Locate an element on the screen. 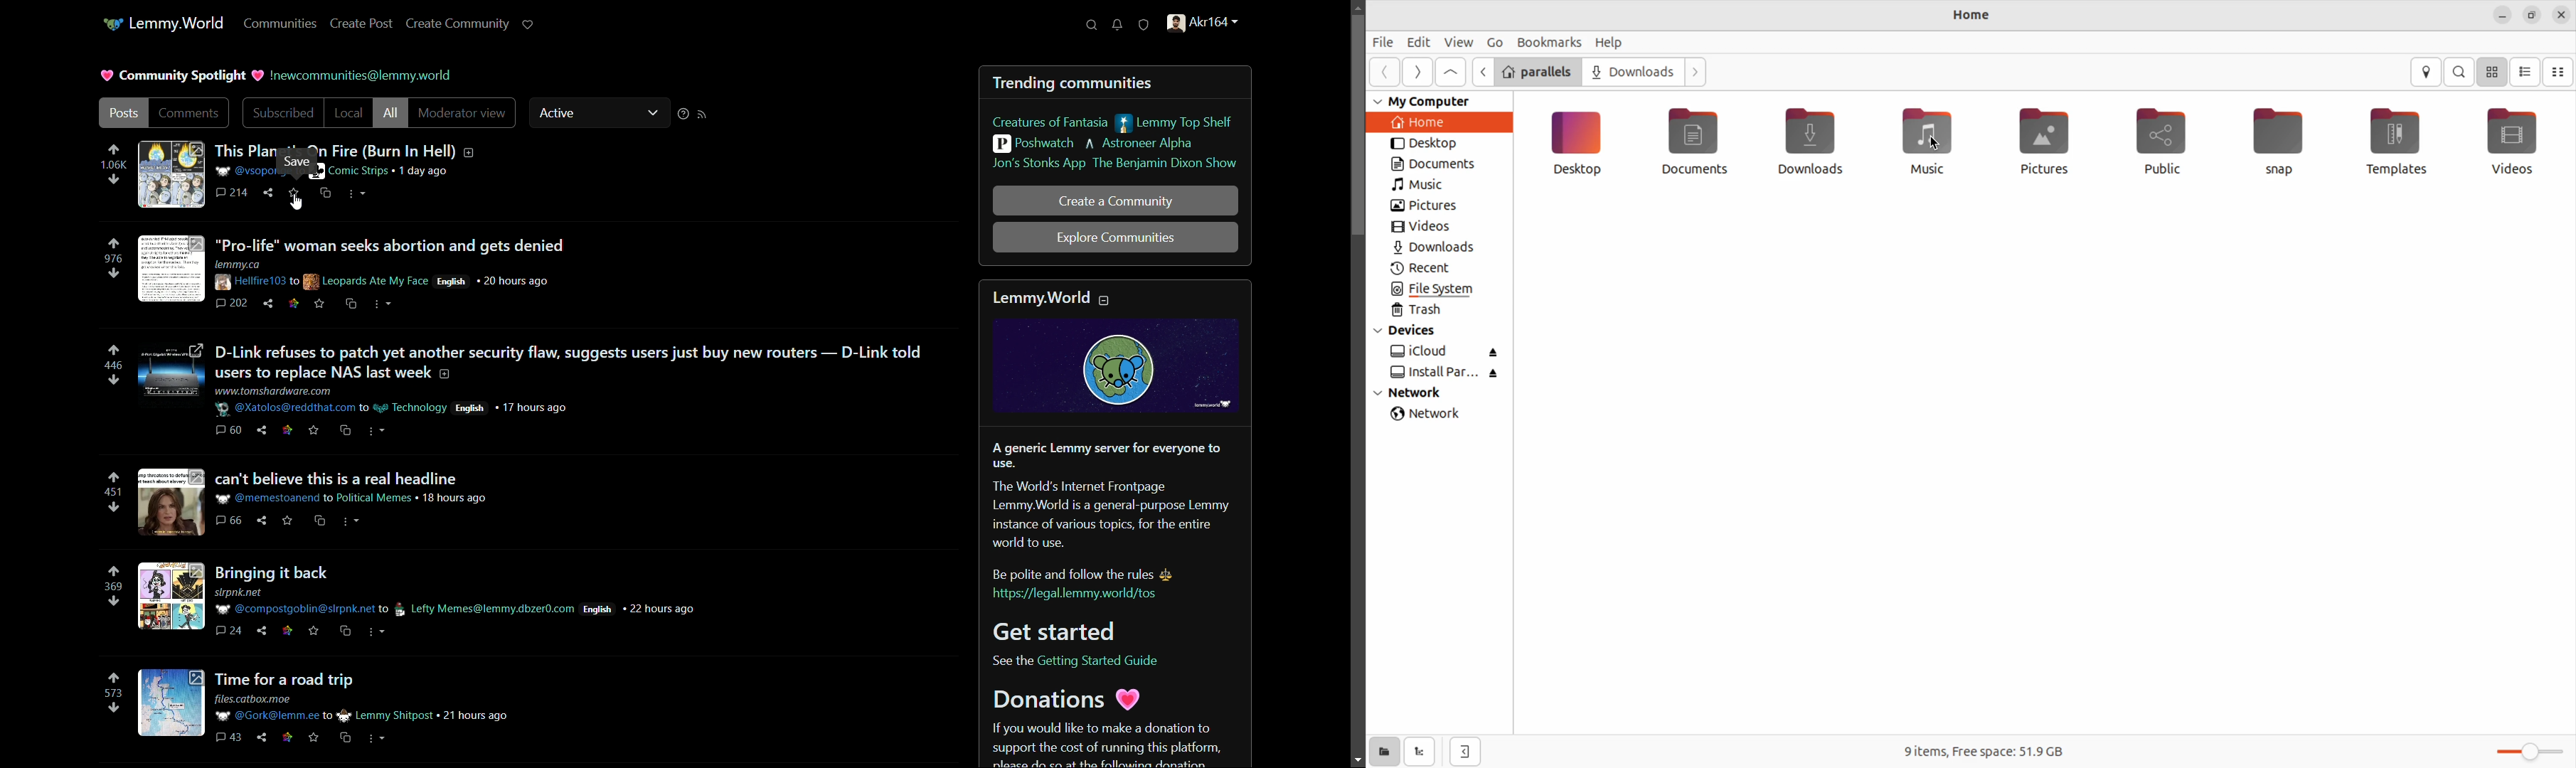  number of votes is located at coordinates (114, 260).